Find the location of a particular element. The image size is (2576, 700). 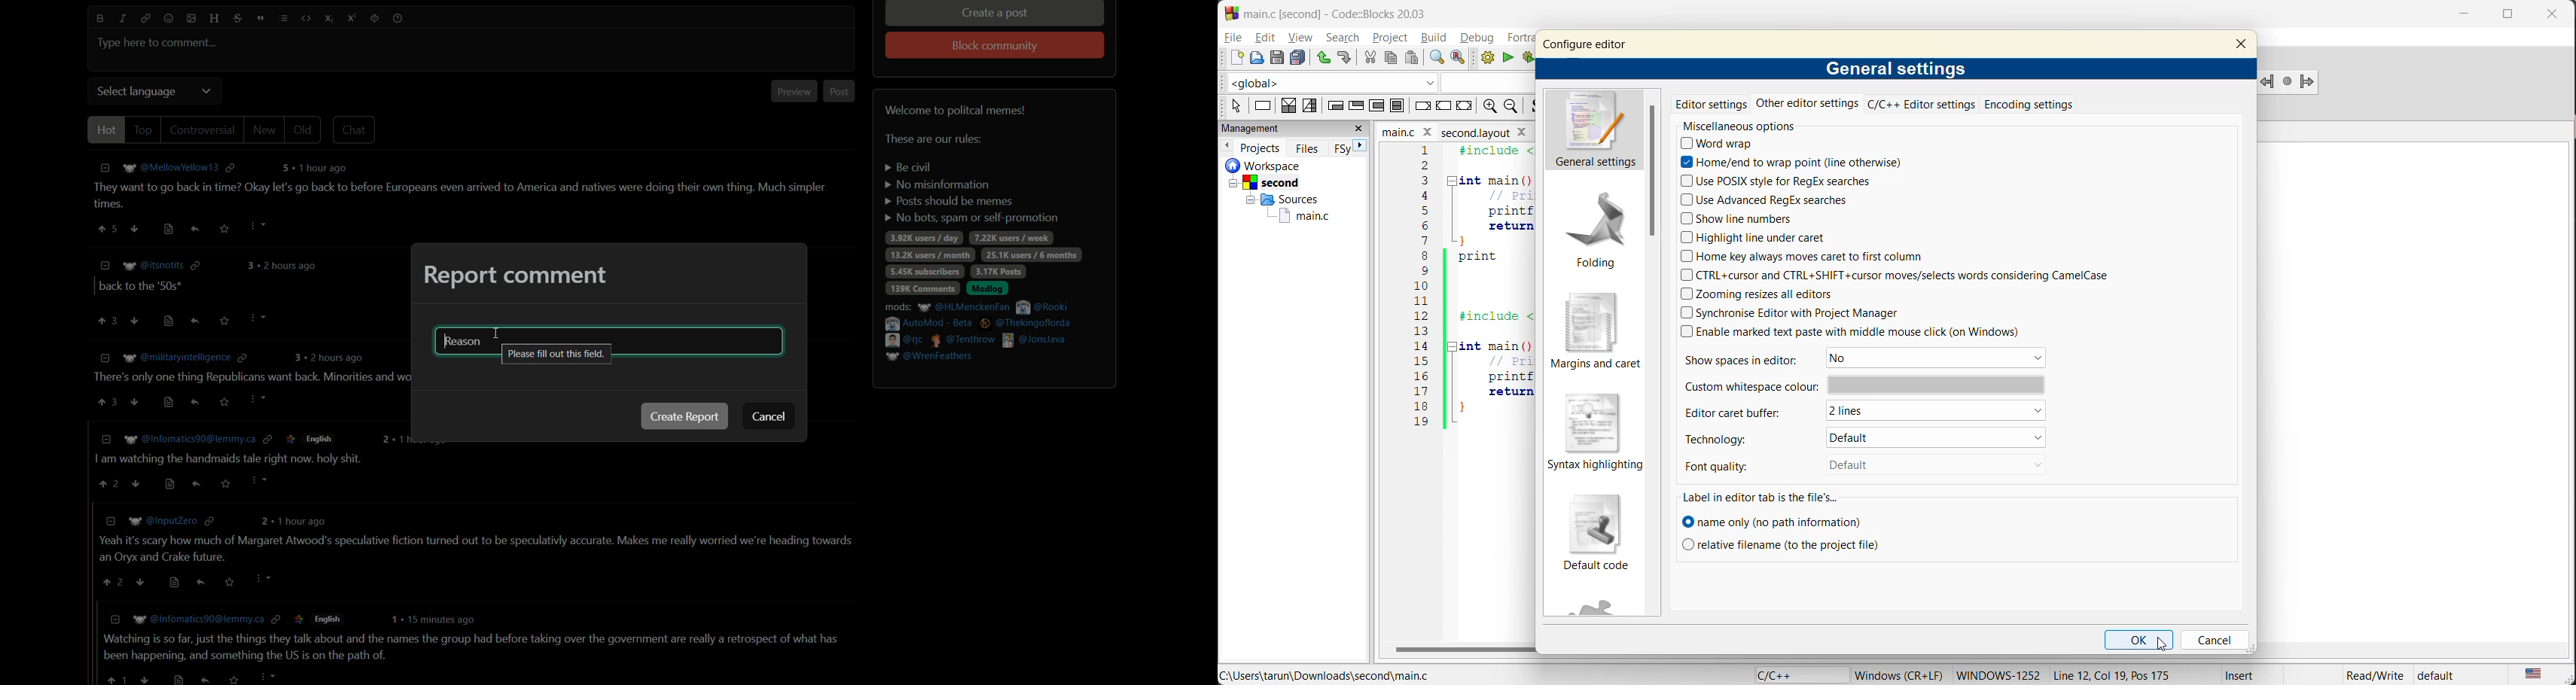

code completion compiler is located at coordinates (1372, 82).